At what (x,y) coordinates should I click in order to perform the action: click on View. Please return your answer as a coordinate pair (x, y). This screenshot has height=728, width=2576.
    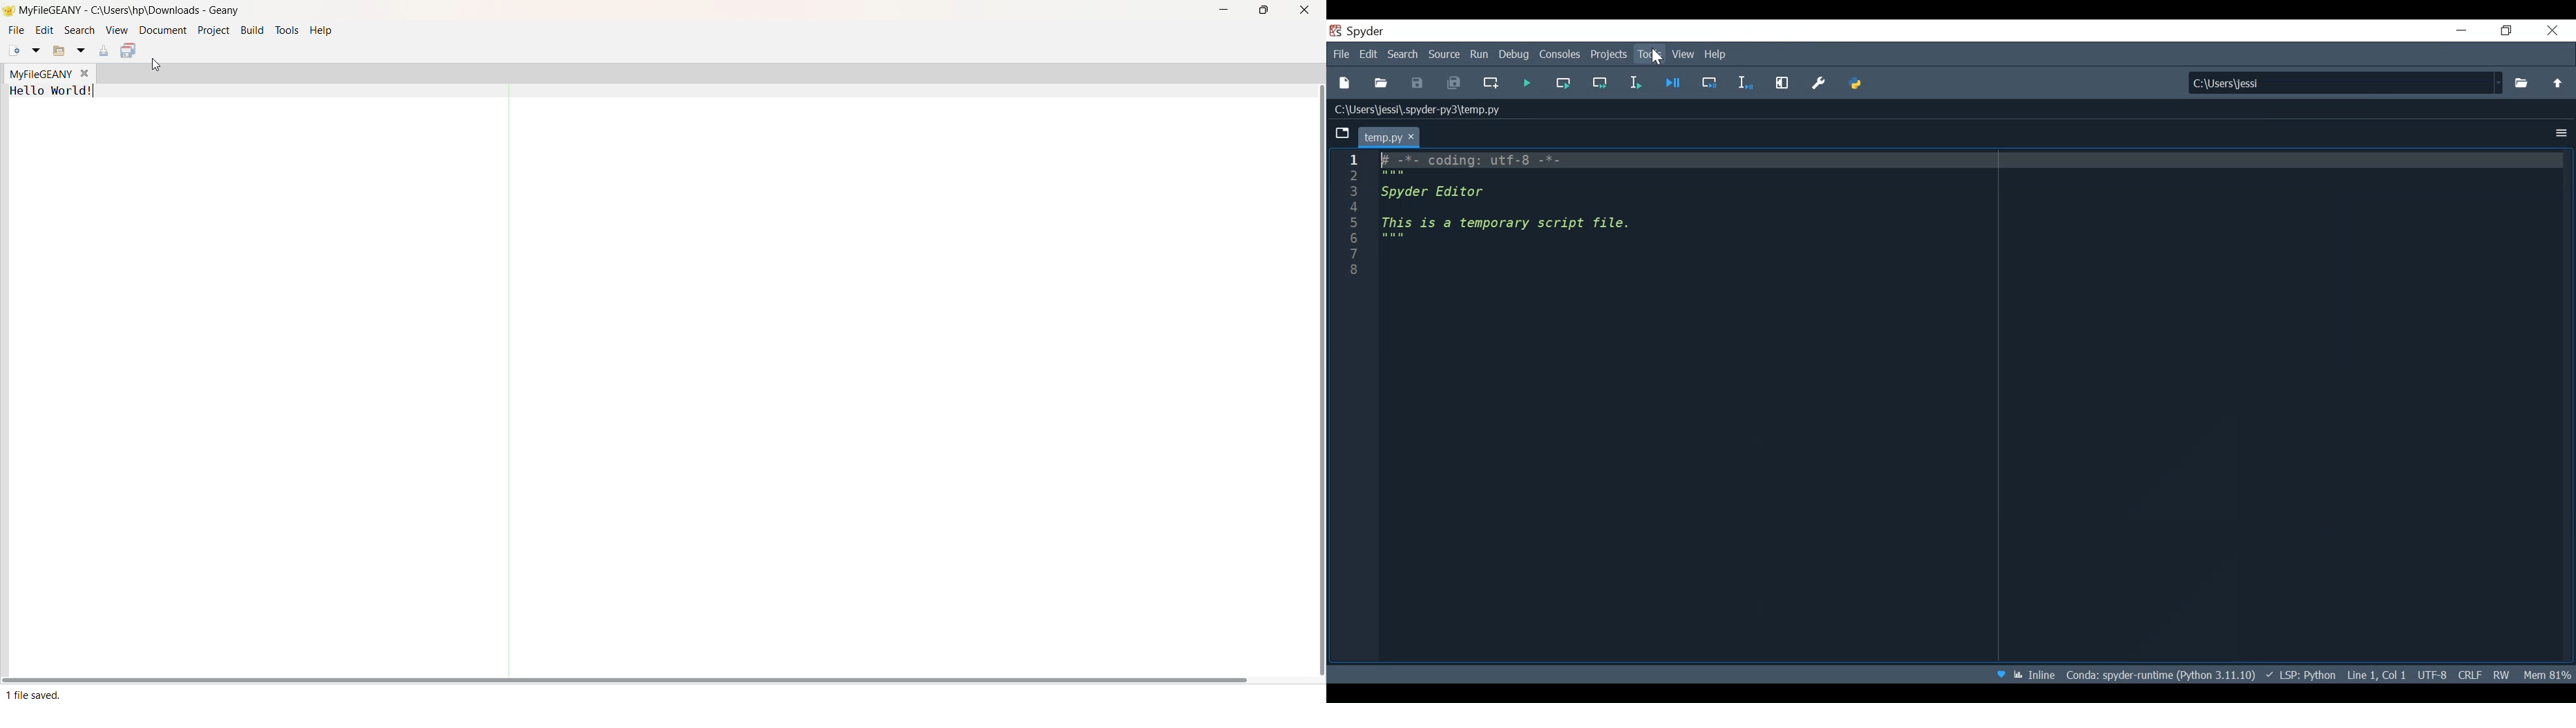
    Looking at the image, I should click on (1684, 54).